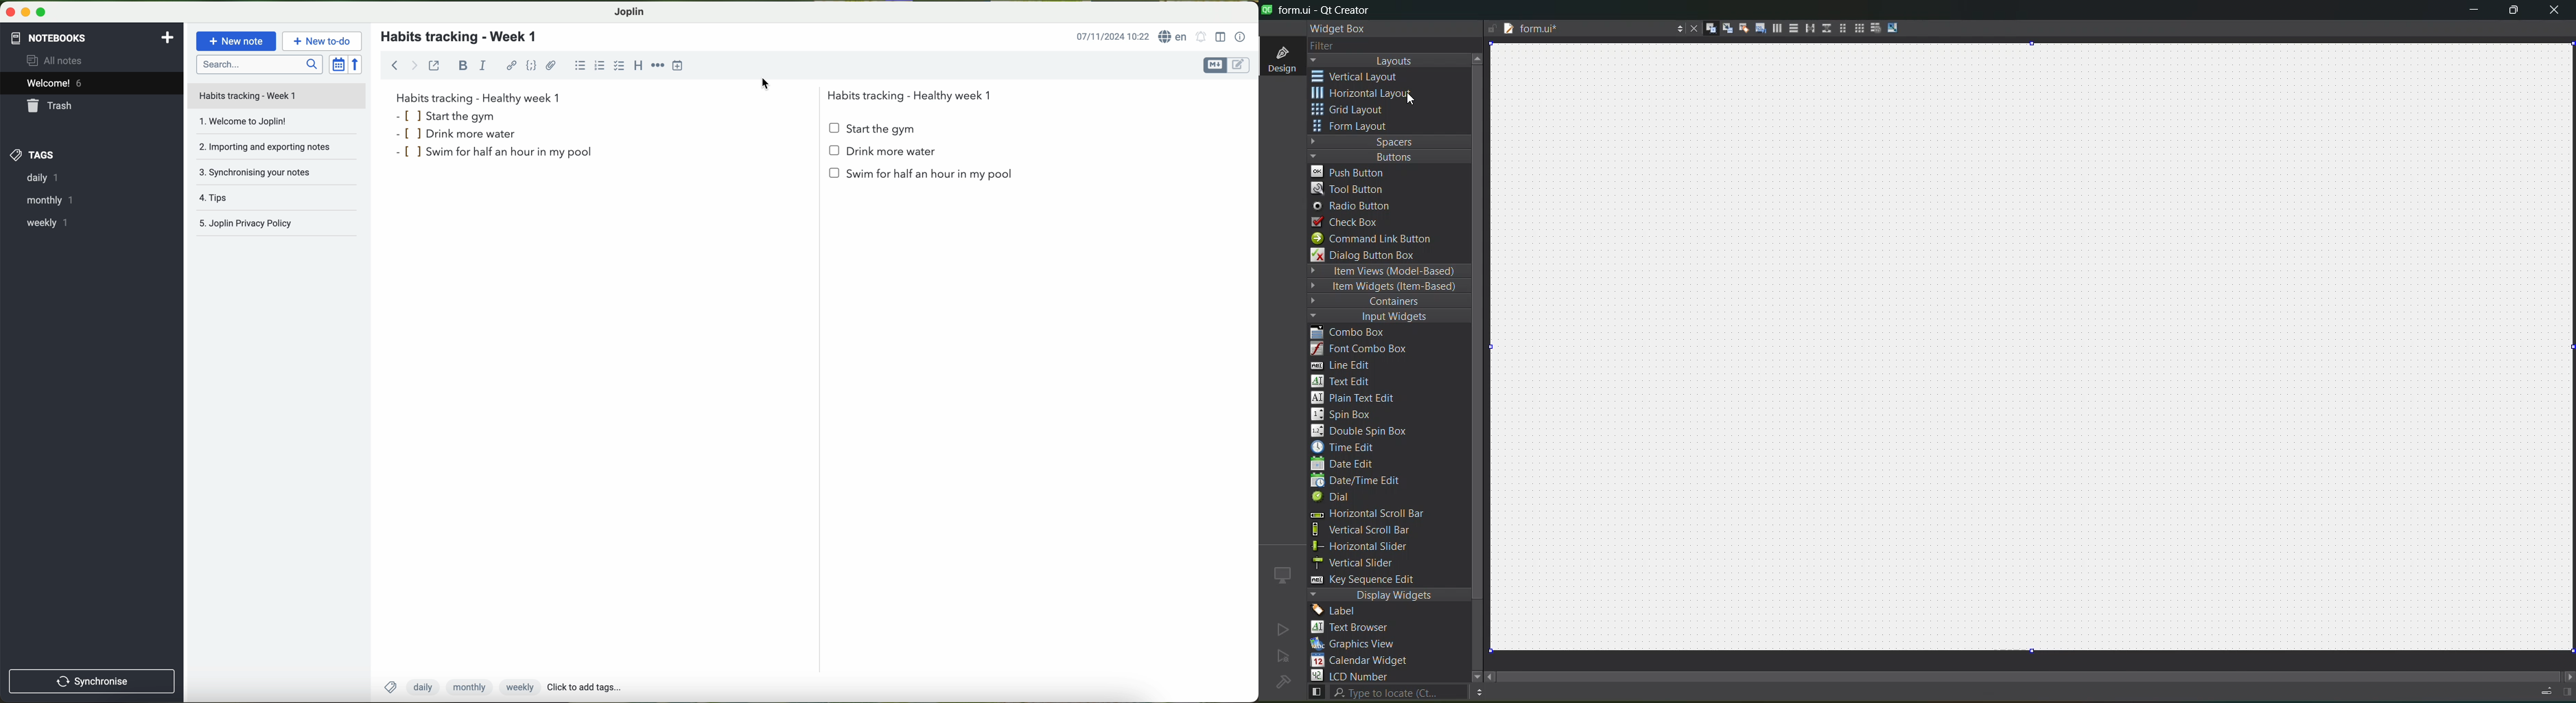 The width and height of the screenshot is (2576, 728). I want to click on minimize, so click(23, 11).